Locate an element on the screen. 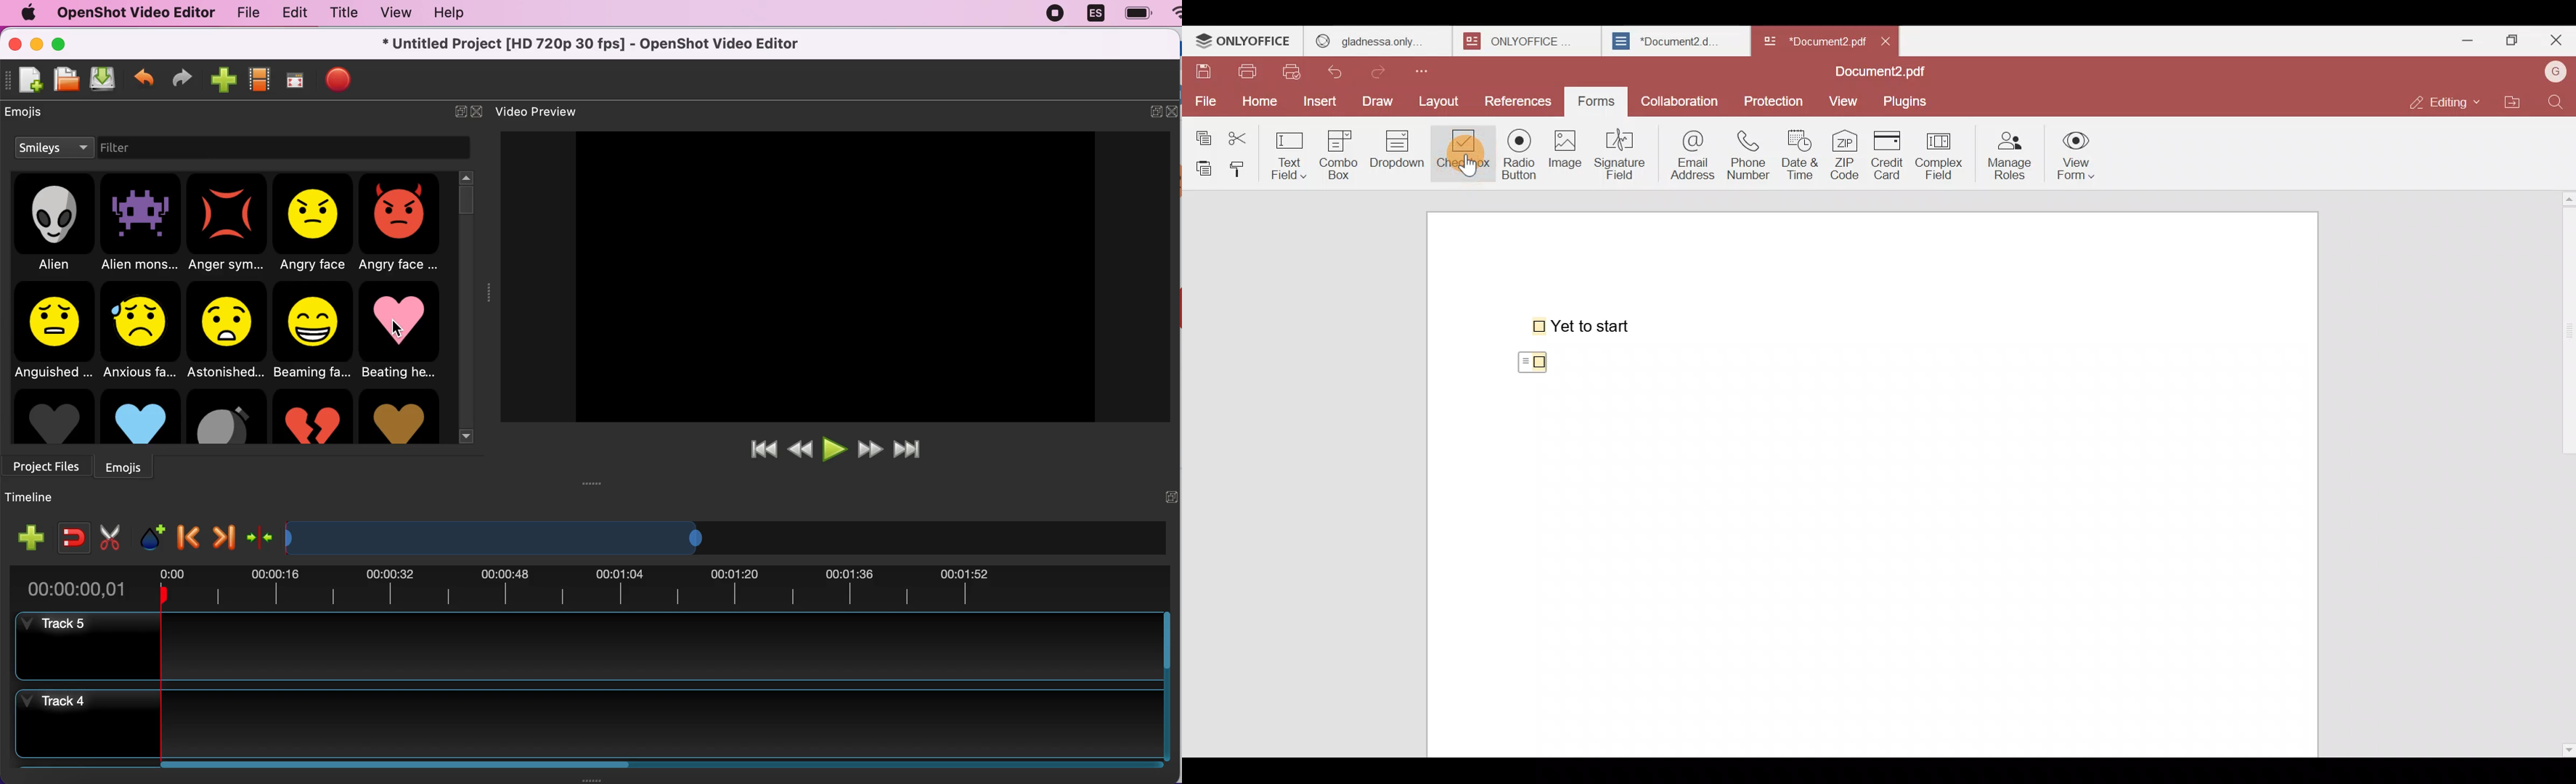 The height and width of the screenshot is (784, 2576). new file is located at coordinates (25, 85).